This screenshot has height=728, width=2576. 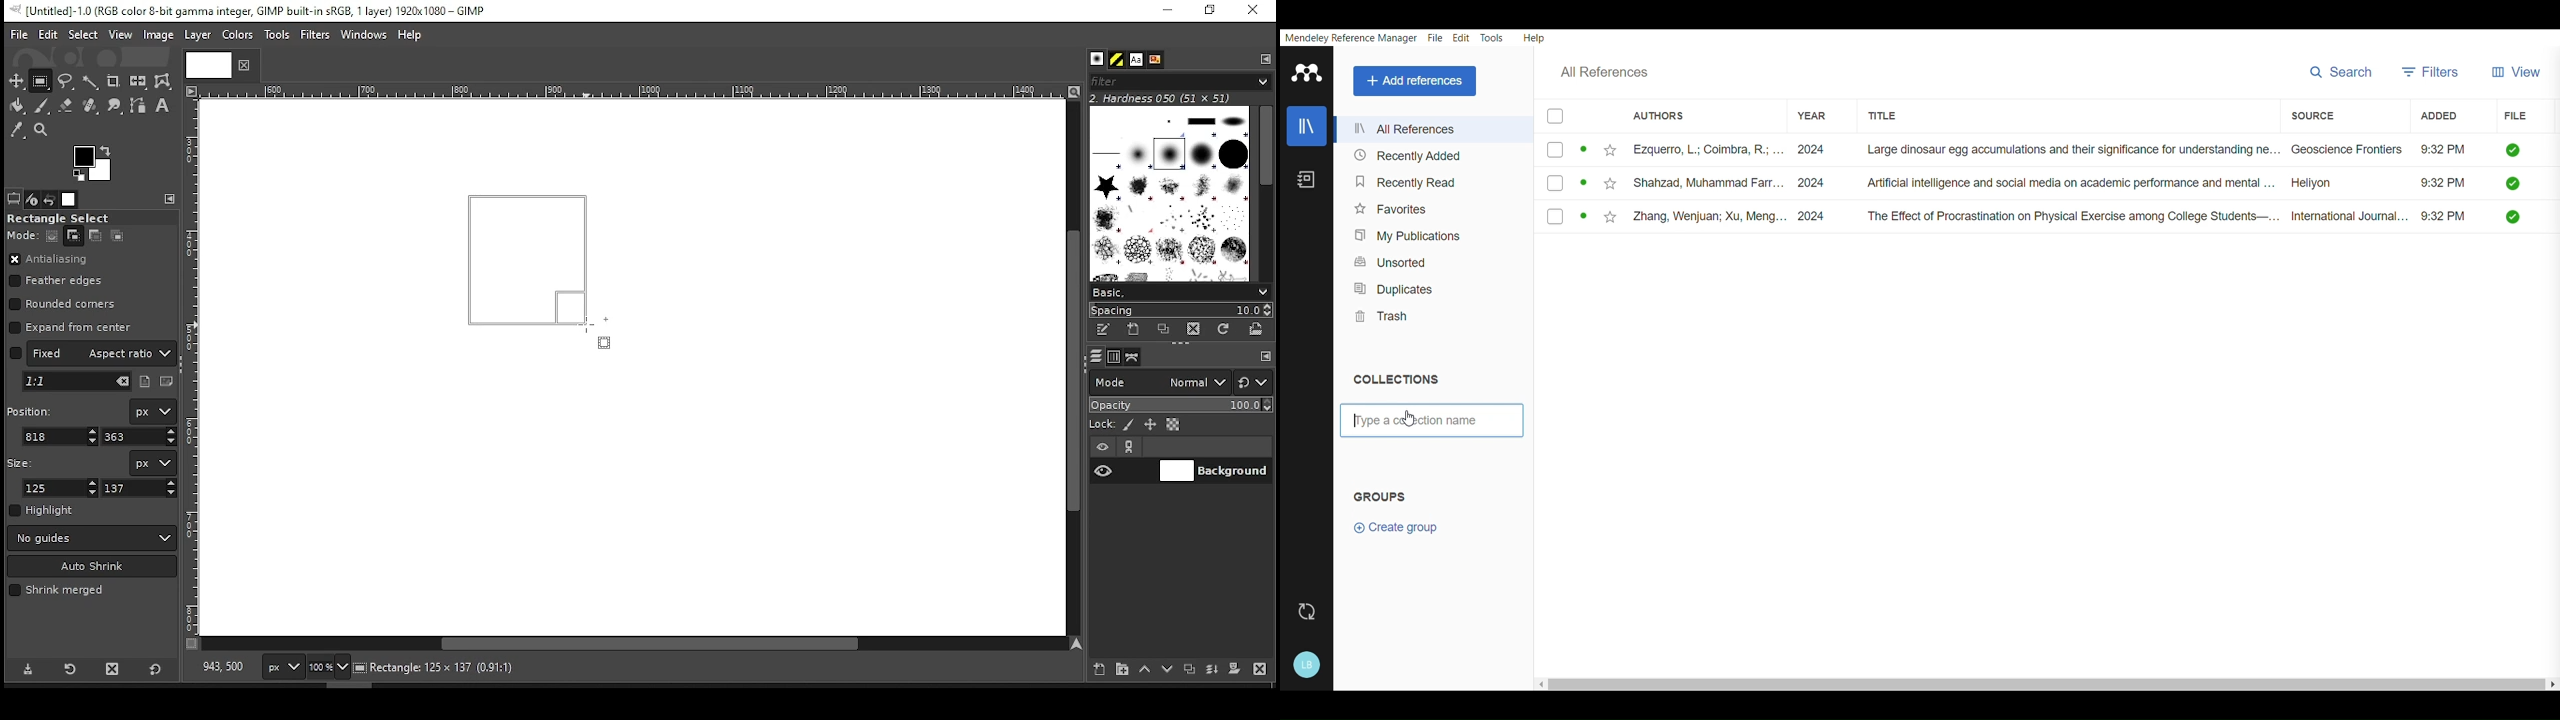 What do you see at coordinates (92, 107) in the screenshot?
I see `heal tool` at bounding box center [92, 107].